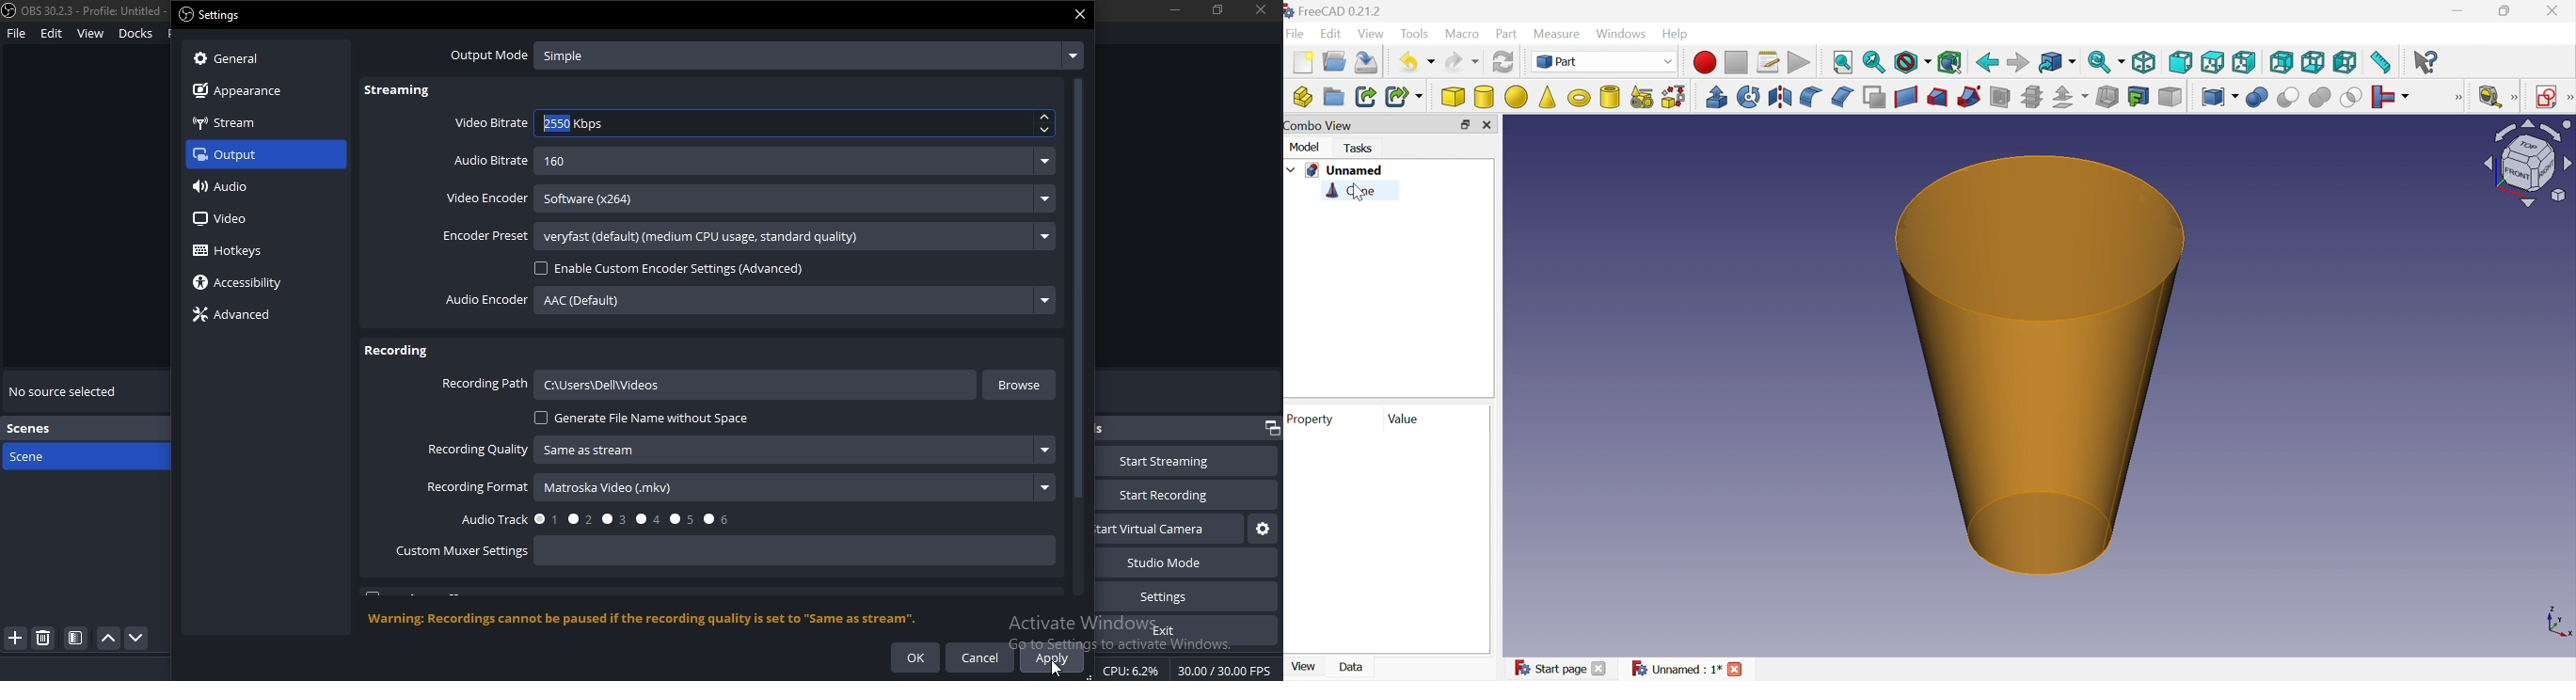  I want to click on cursor, so click(1056, 670).